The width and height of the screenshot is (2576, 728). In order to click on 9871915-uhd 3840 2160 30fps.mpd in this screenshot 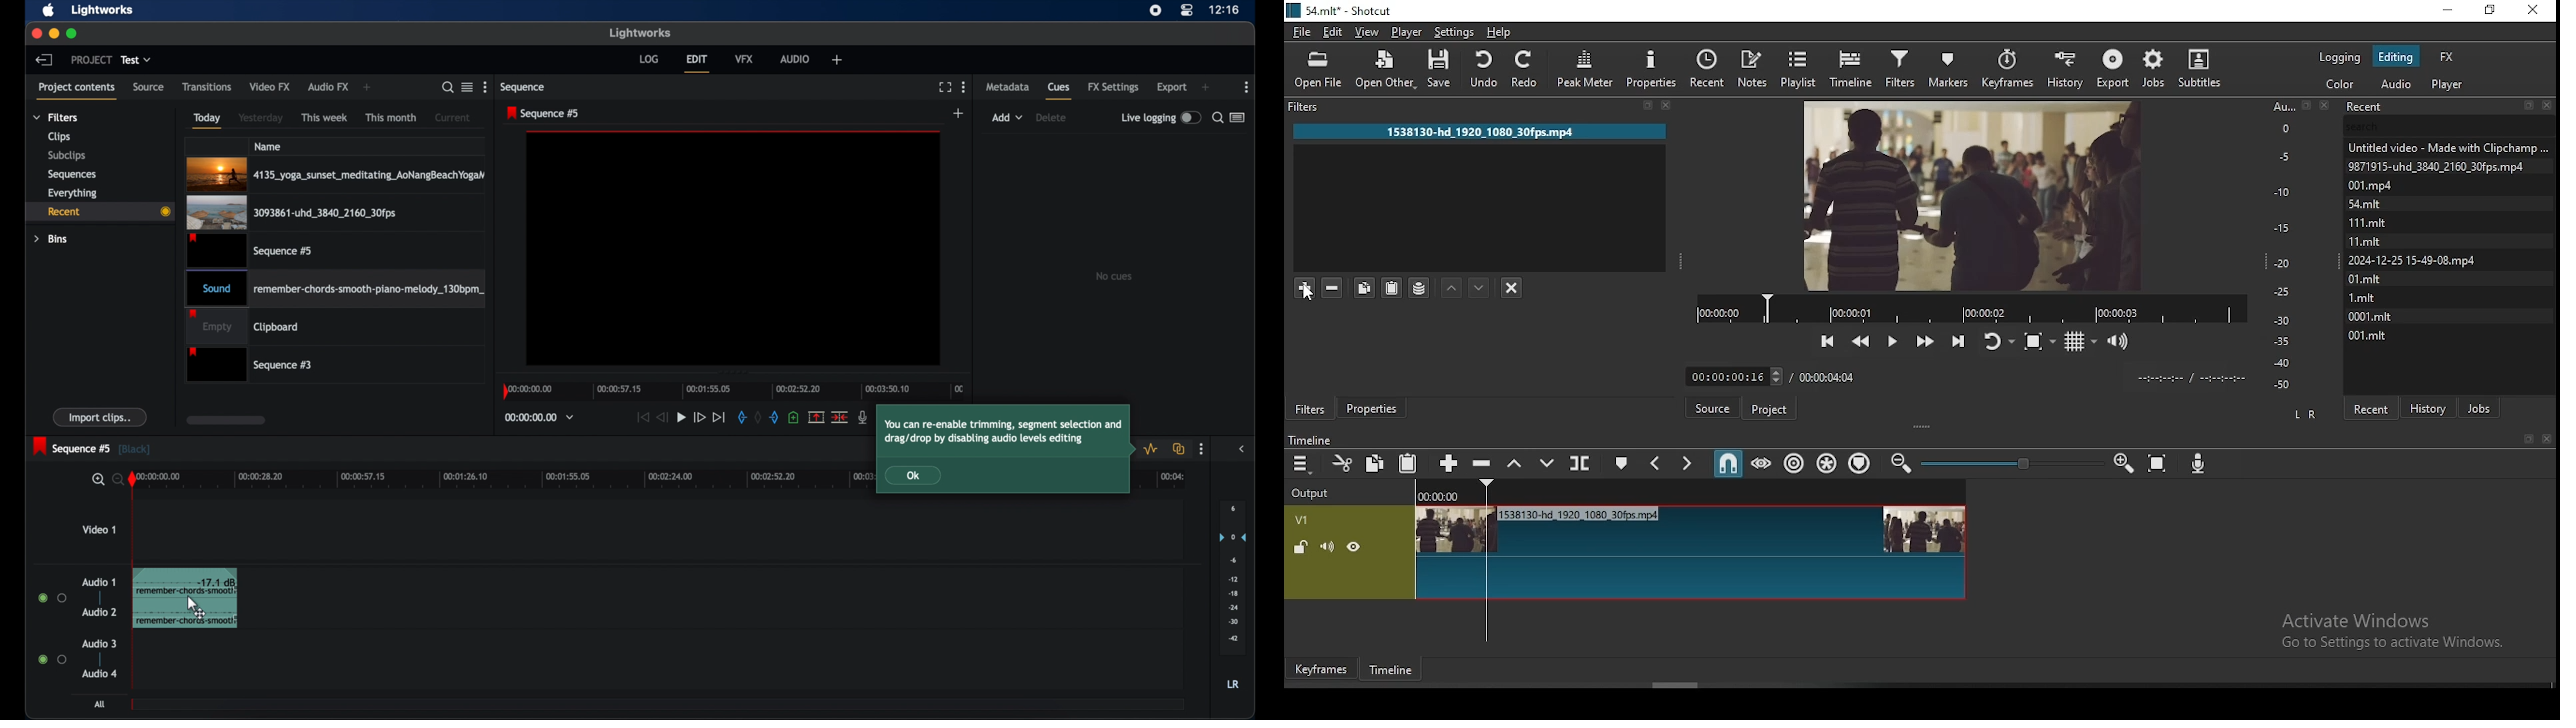, I will do `click(2440, 166)`.